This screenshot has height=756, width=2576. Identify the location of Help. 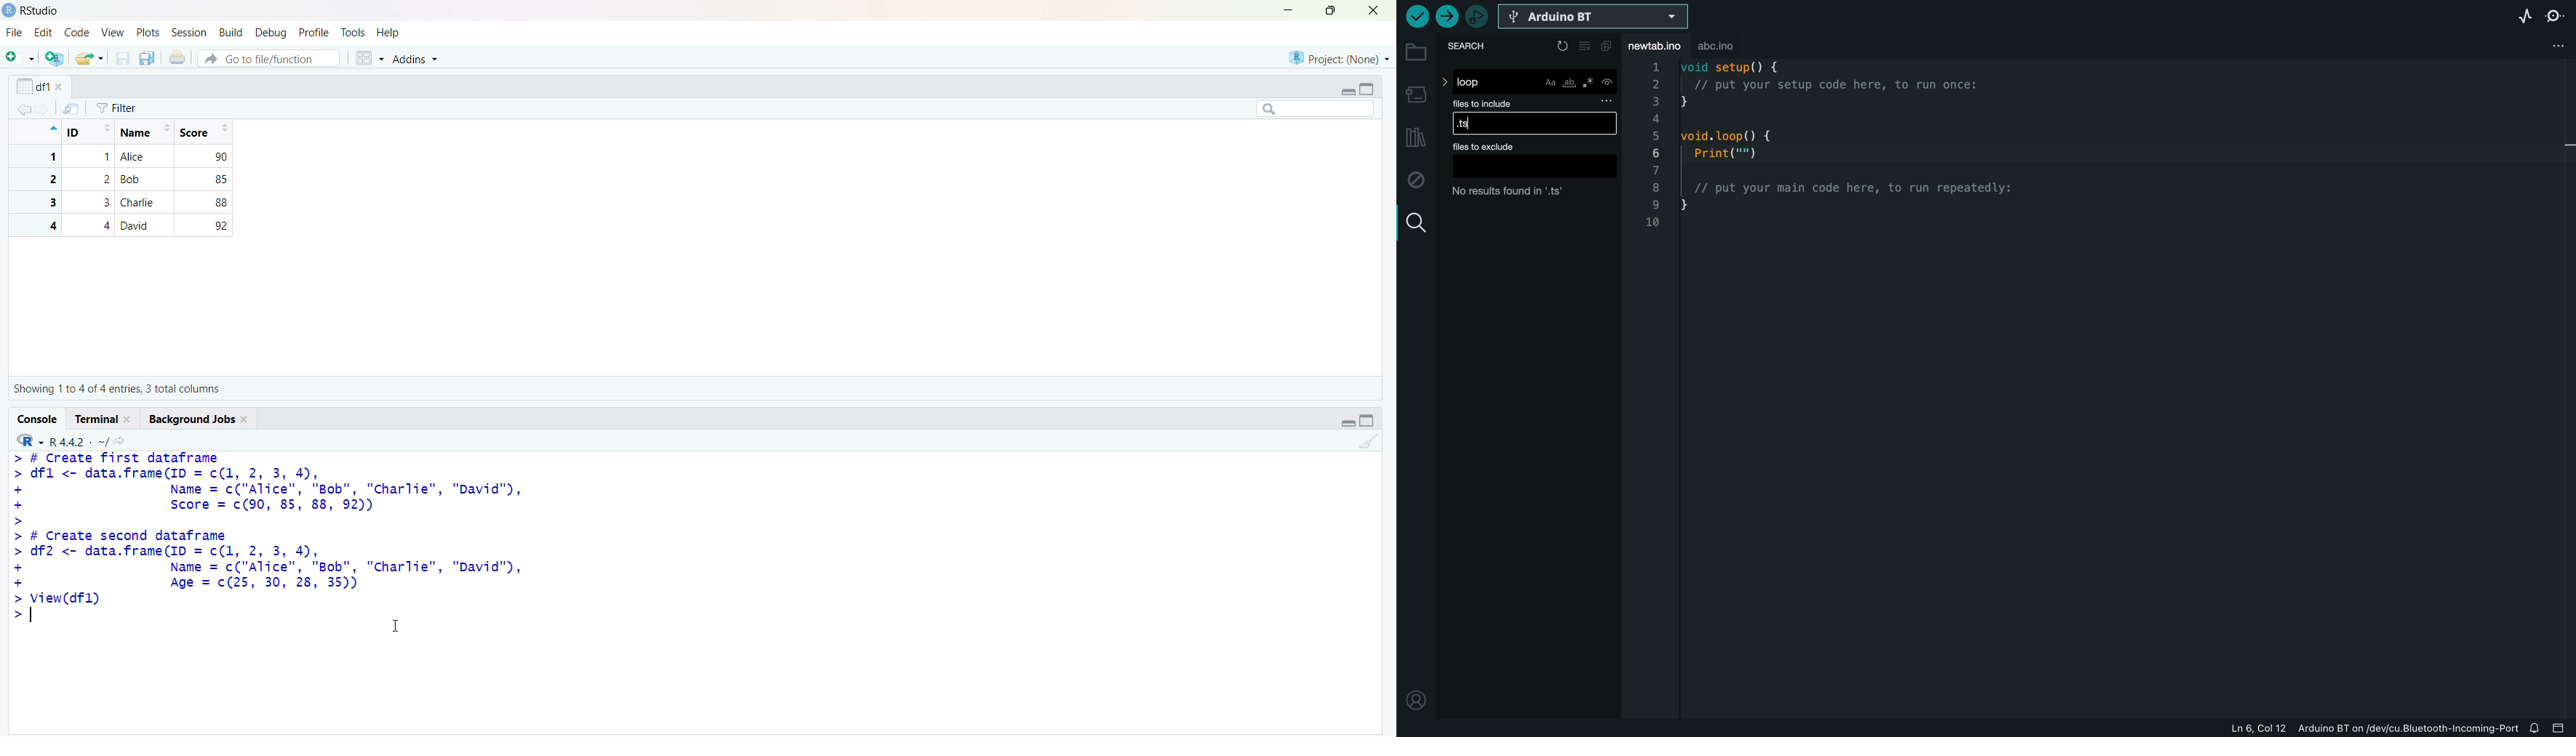
(388, 32).